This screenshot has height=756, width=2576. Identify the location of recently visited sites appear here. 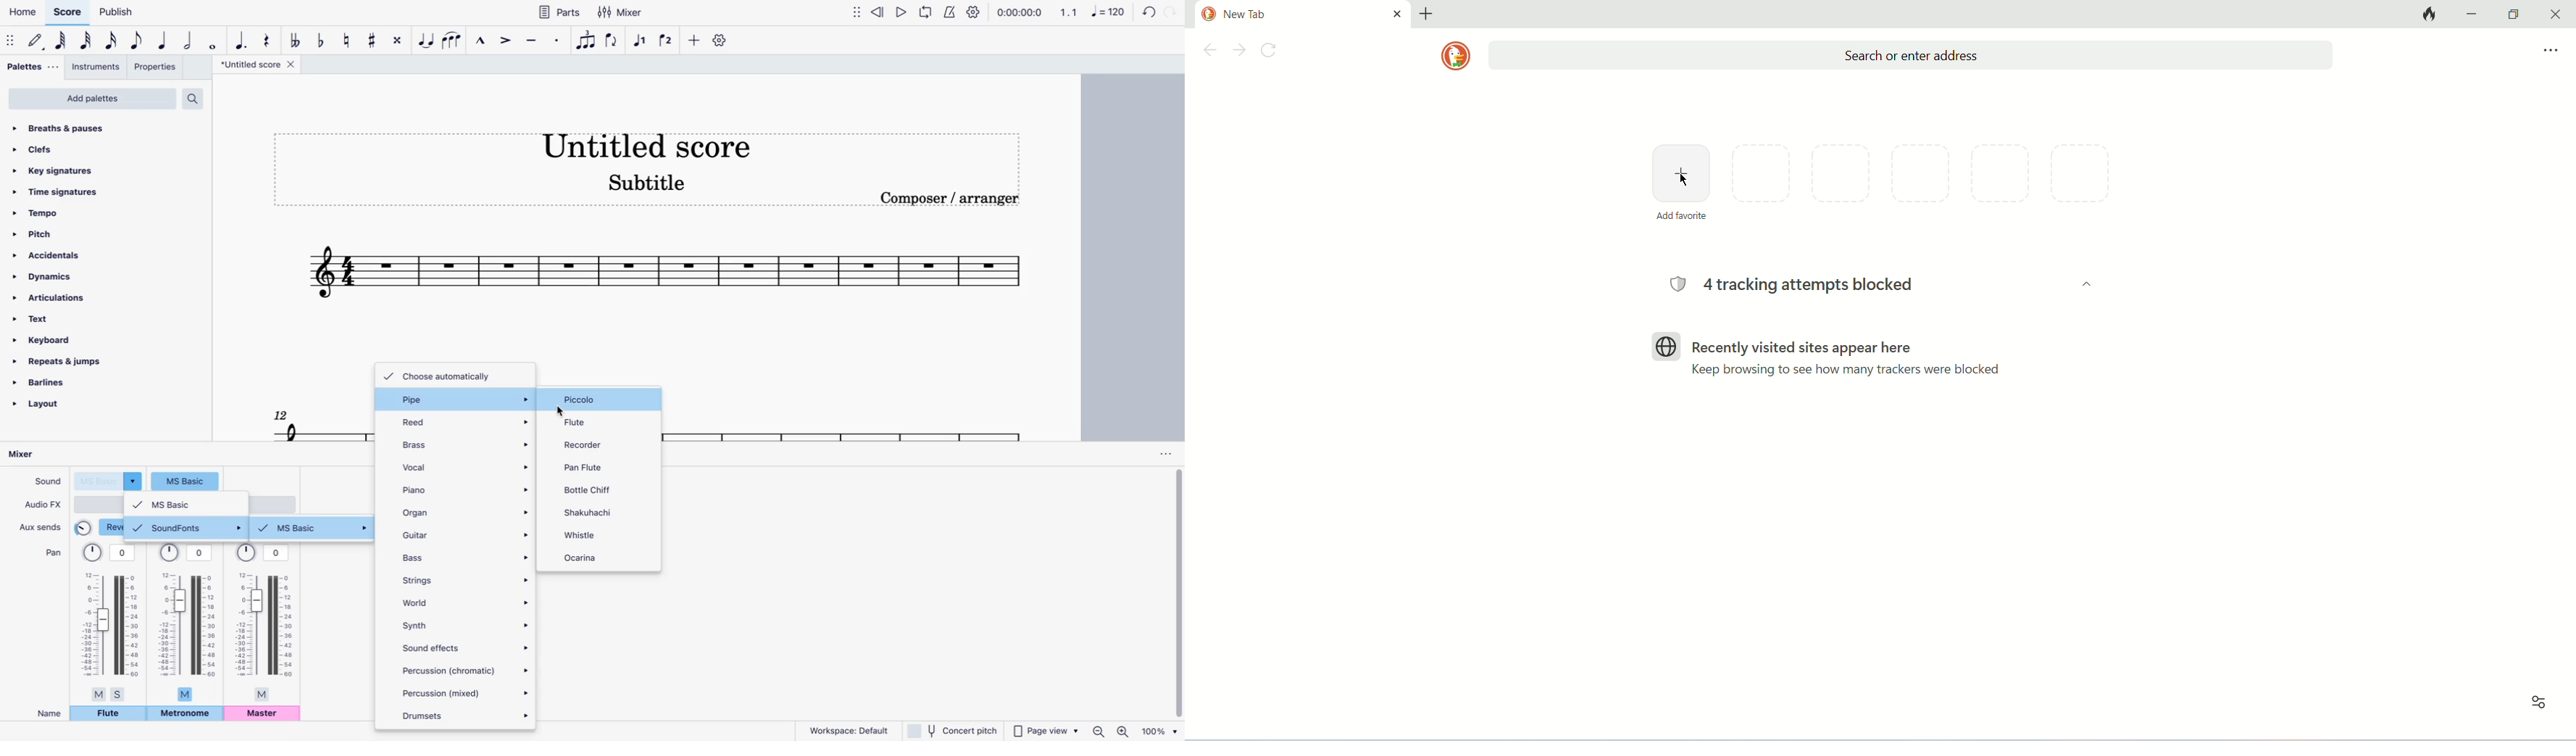
(1780, 345).